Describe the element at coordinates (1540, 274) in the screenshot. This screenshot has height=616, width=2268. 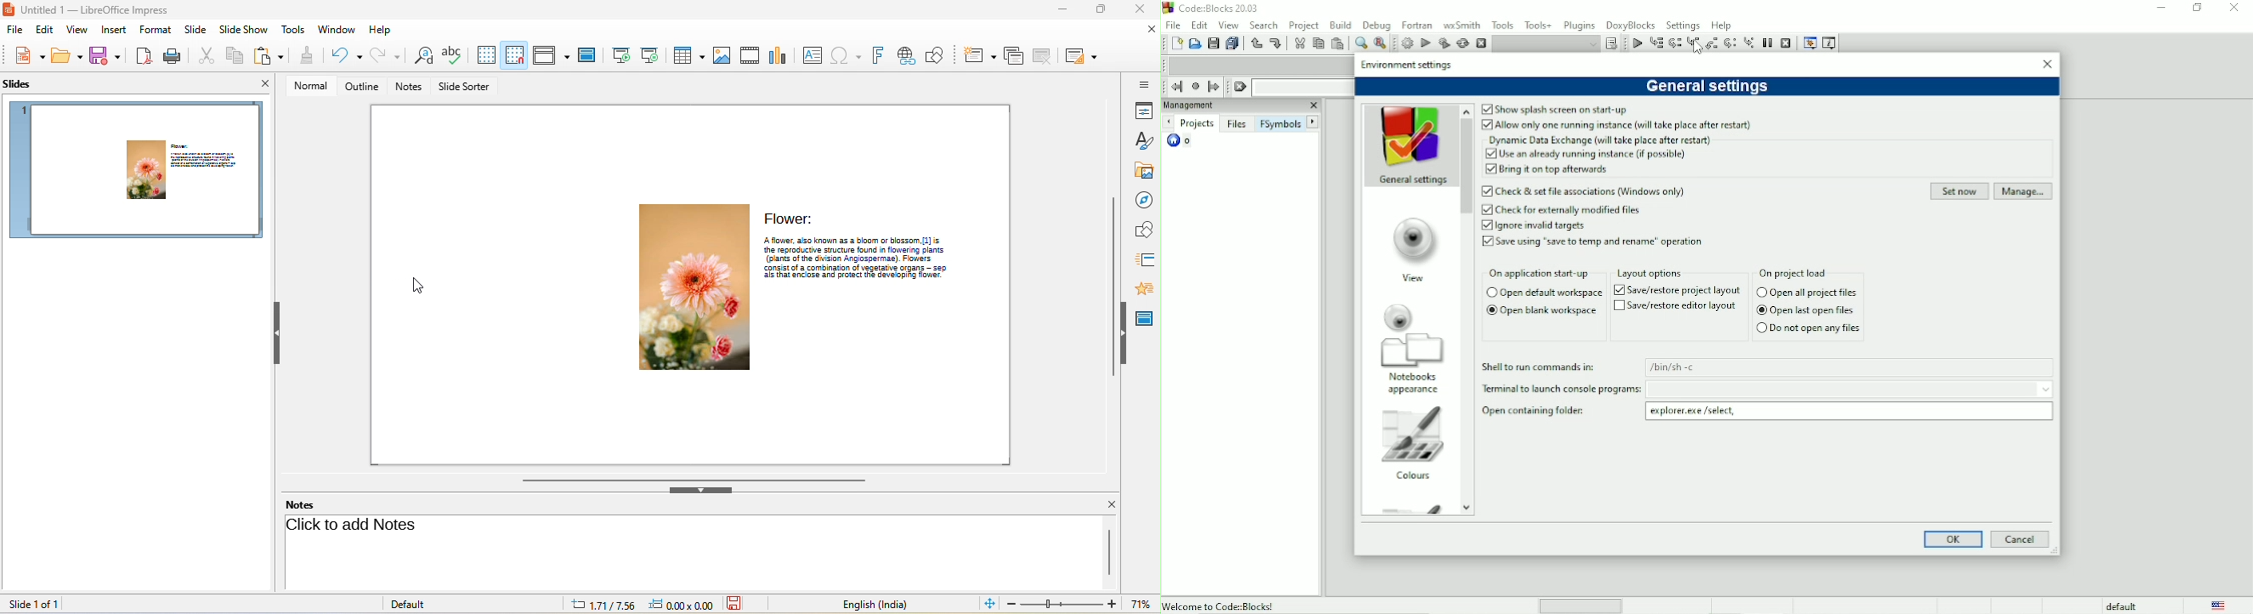
I see `On application start-up` at that location.